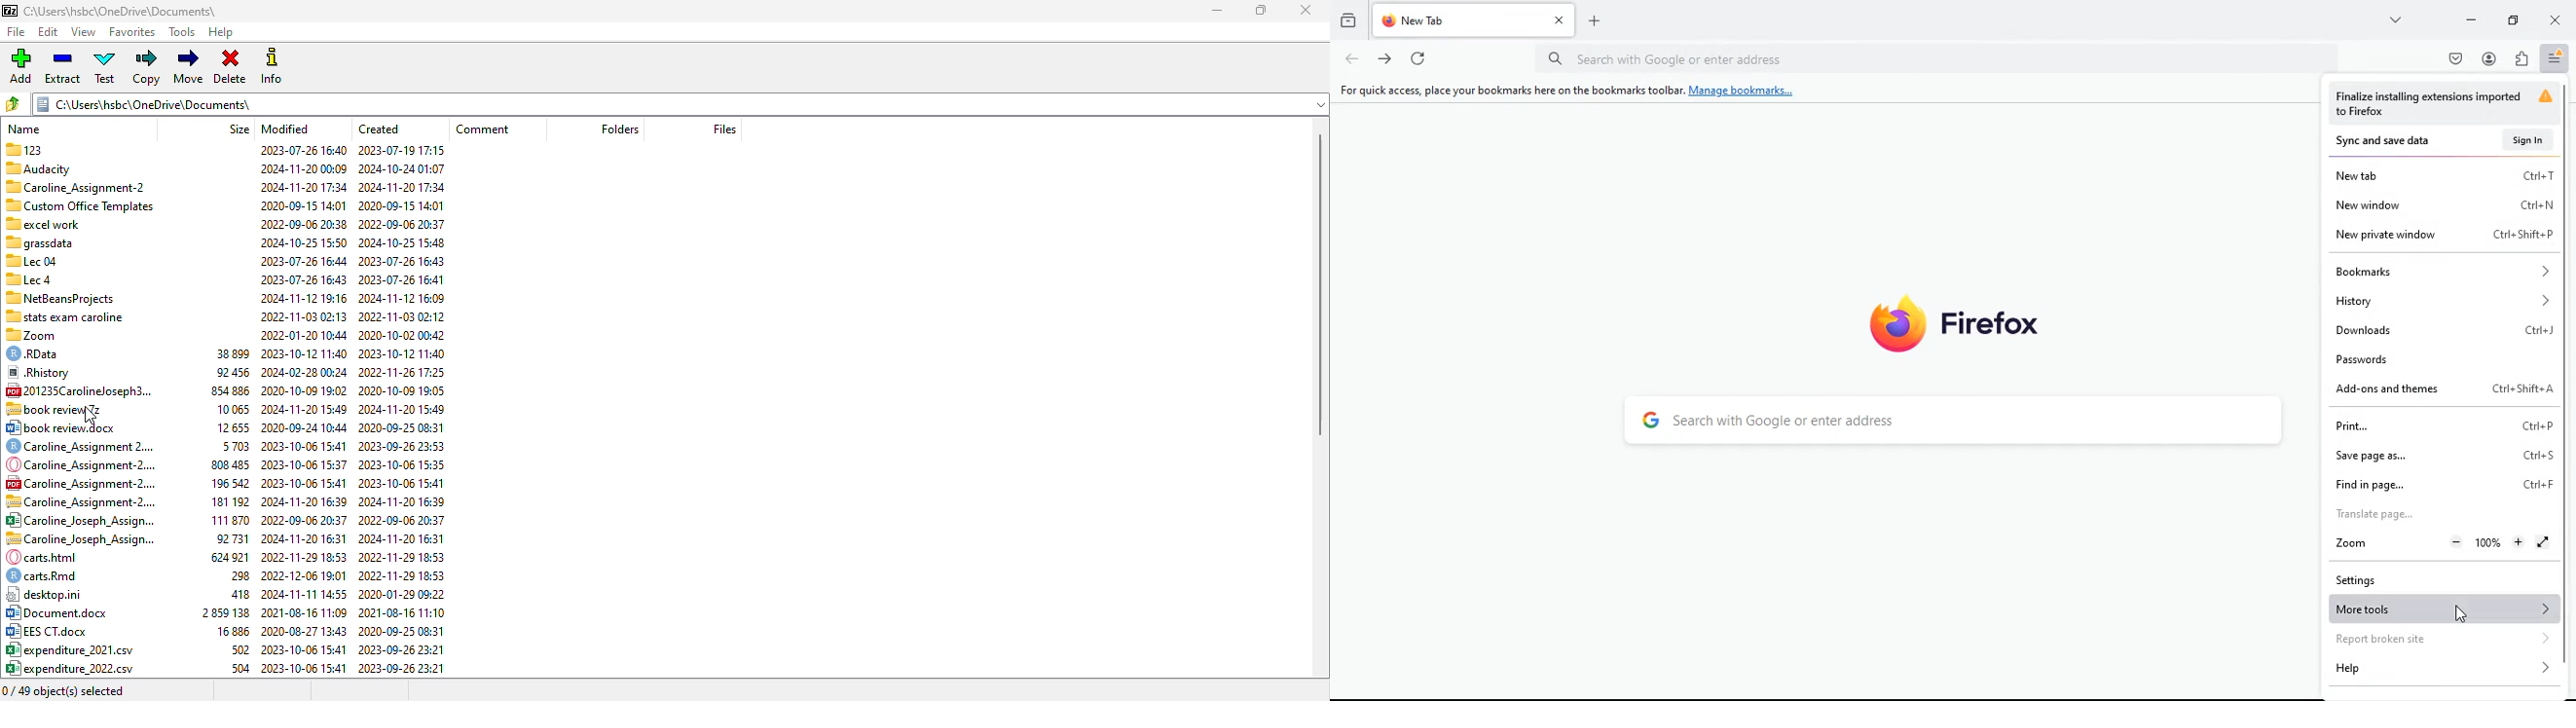 The height and width of the screenshot is (728, 2576). What do you see at coordinates (618, 129) in the screenshot?
I see `folder` at bounding box center [618, 129].